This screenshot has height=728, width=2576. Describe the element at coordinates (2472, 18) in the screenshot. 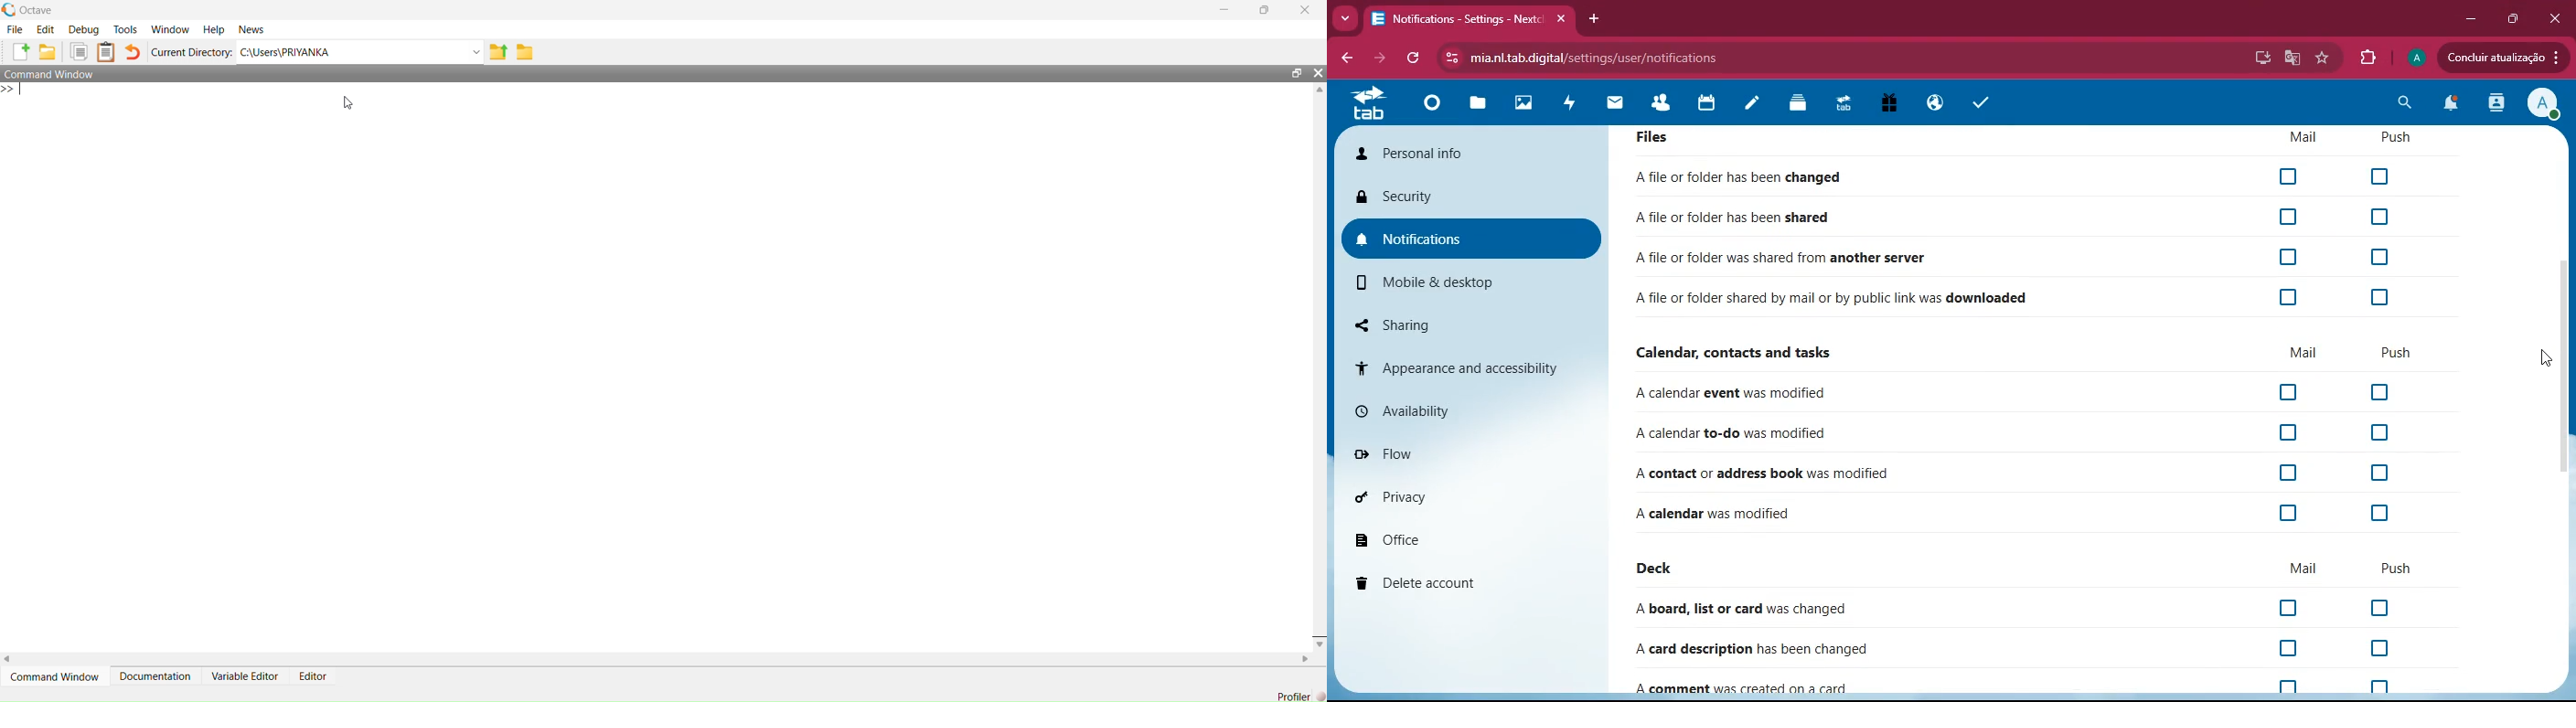

I see `minimize` at that location.